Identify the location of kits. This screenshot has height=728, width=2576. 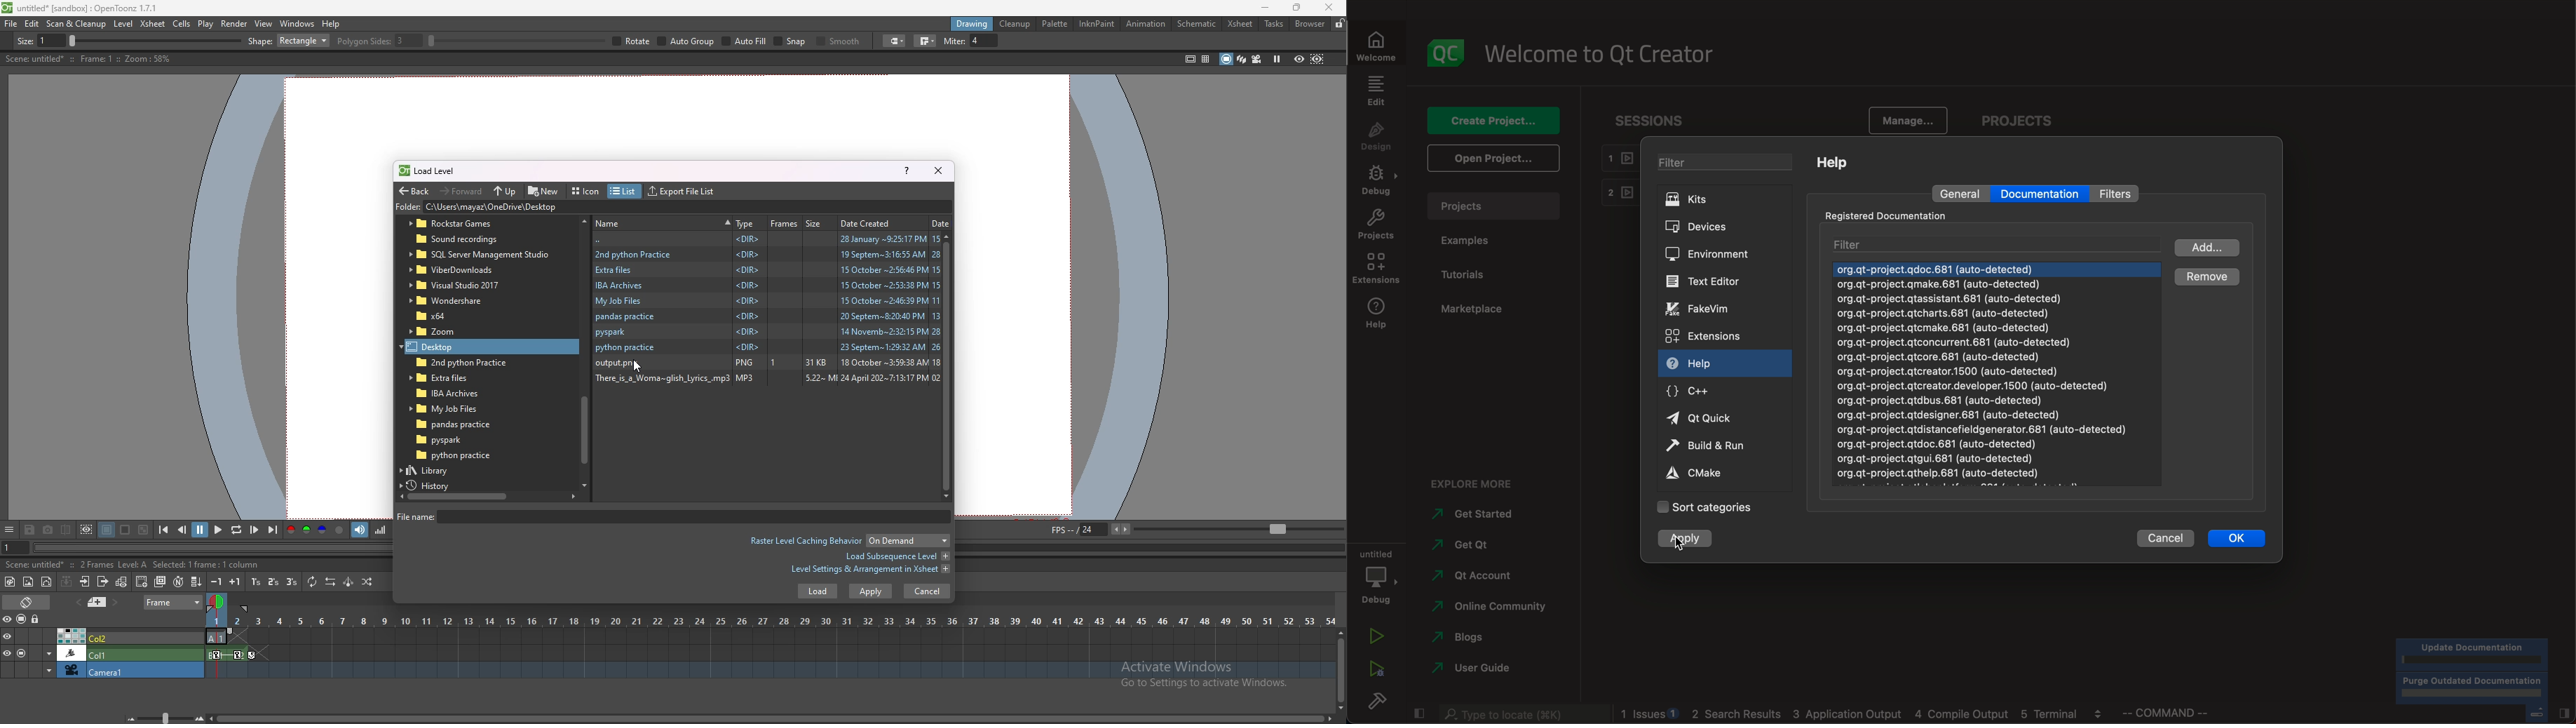
(1729, 201).